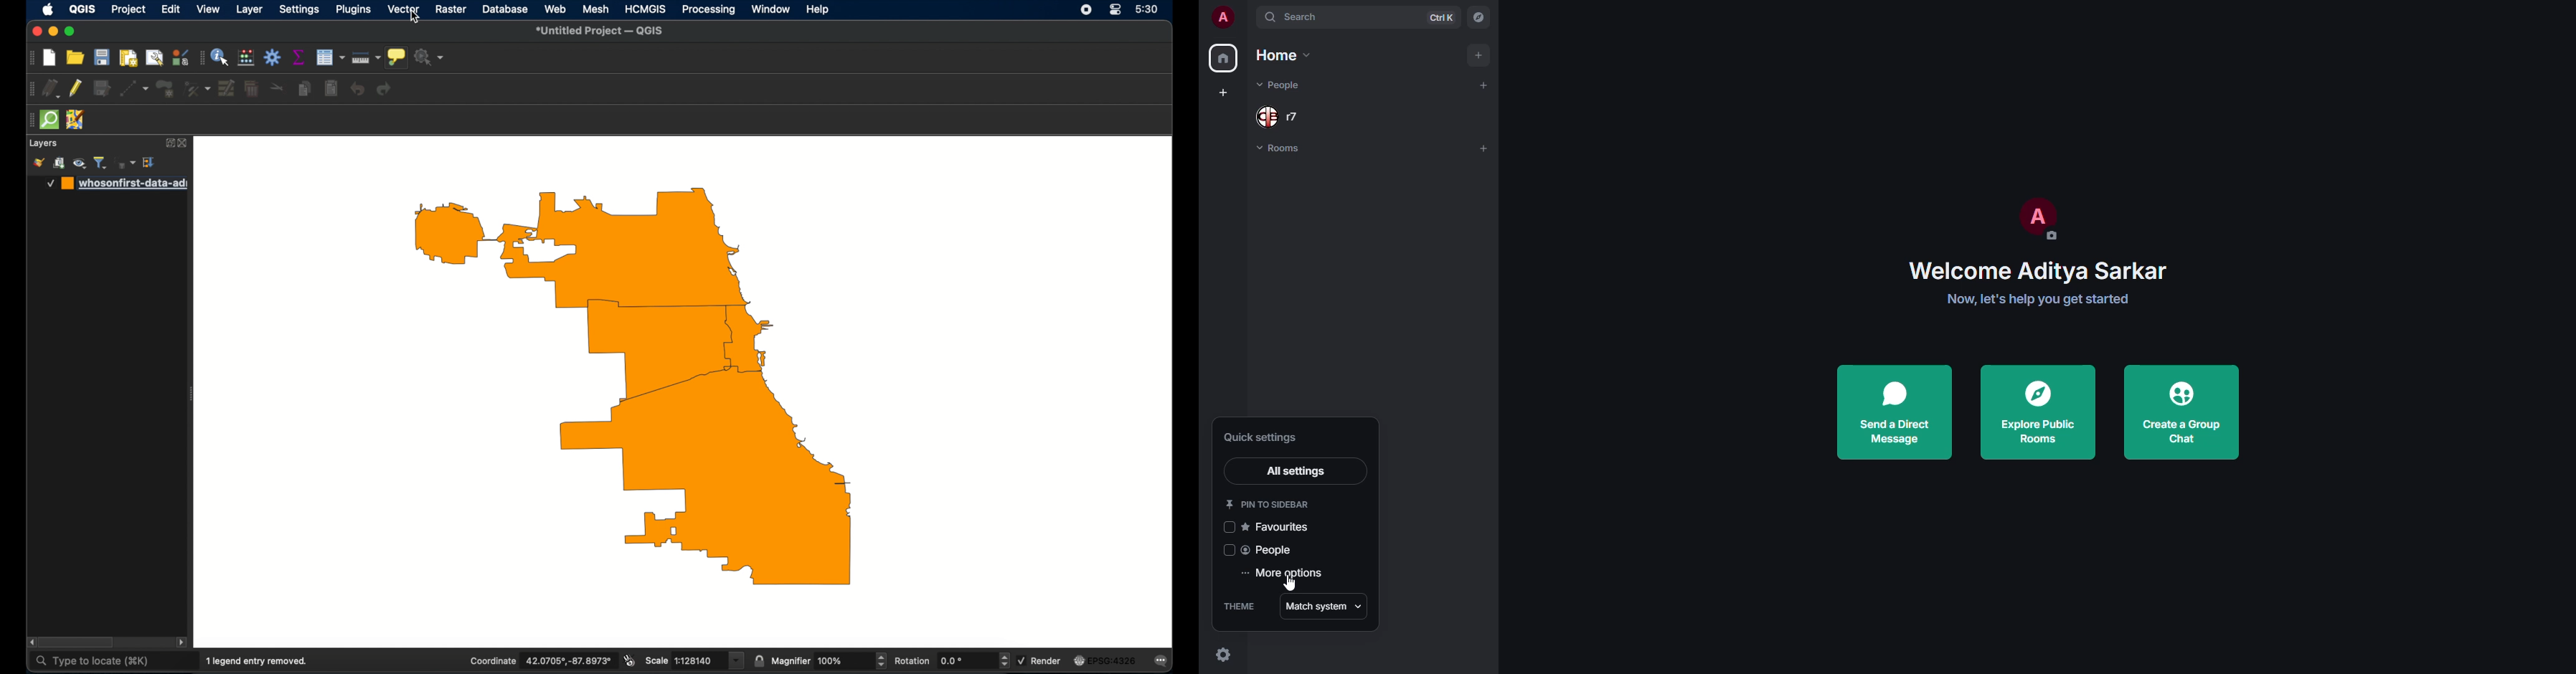 The width and height of the screenshot is (2576, 700). Describe the element at coordinates (555, 9) in the screenshot. I see `web` at that location.